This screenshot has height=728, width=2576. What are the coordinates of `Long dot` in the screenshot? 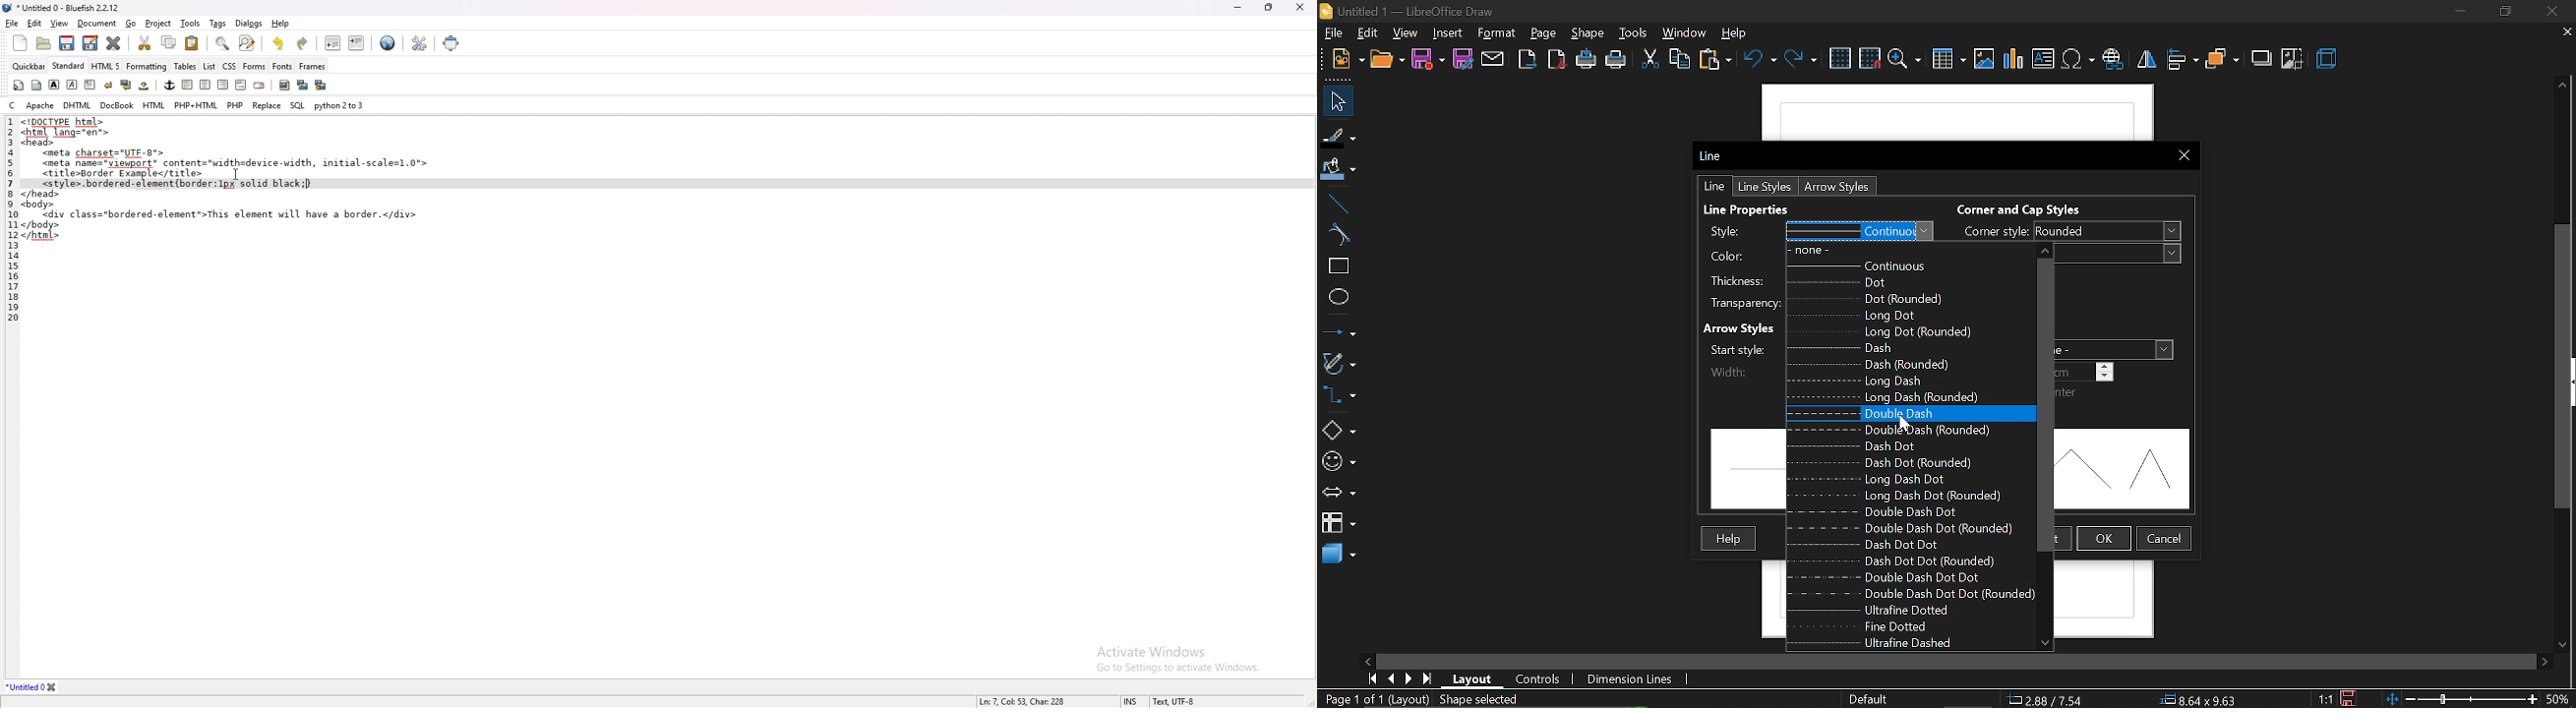 It's located at (1907, 314).